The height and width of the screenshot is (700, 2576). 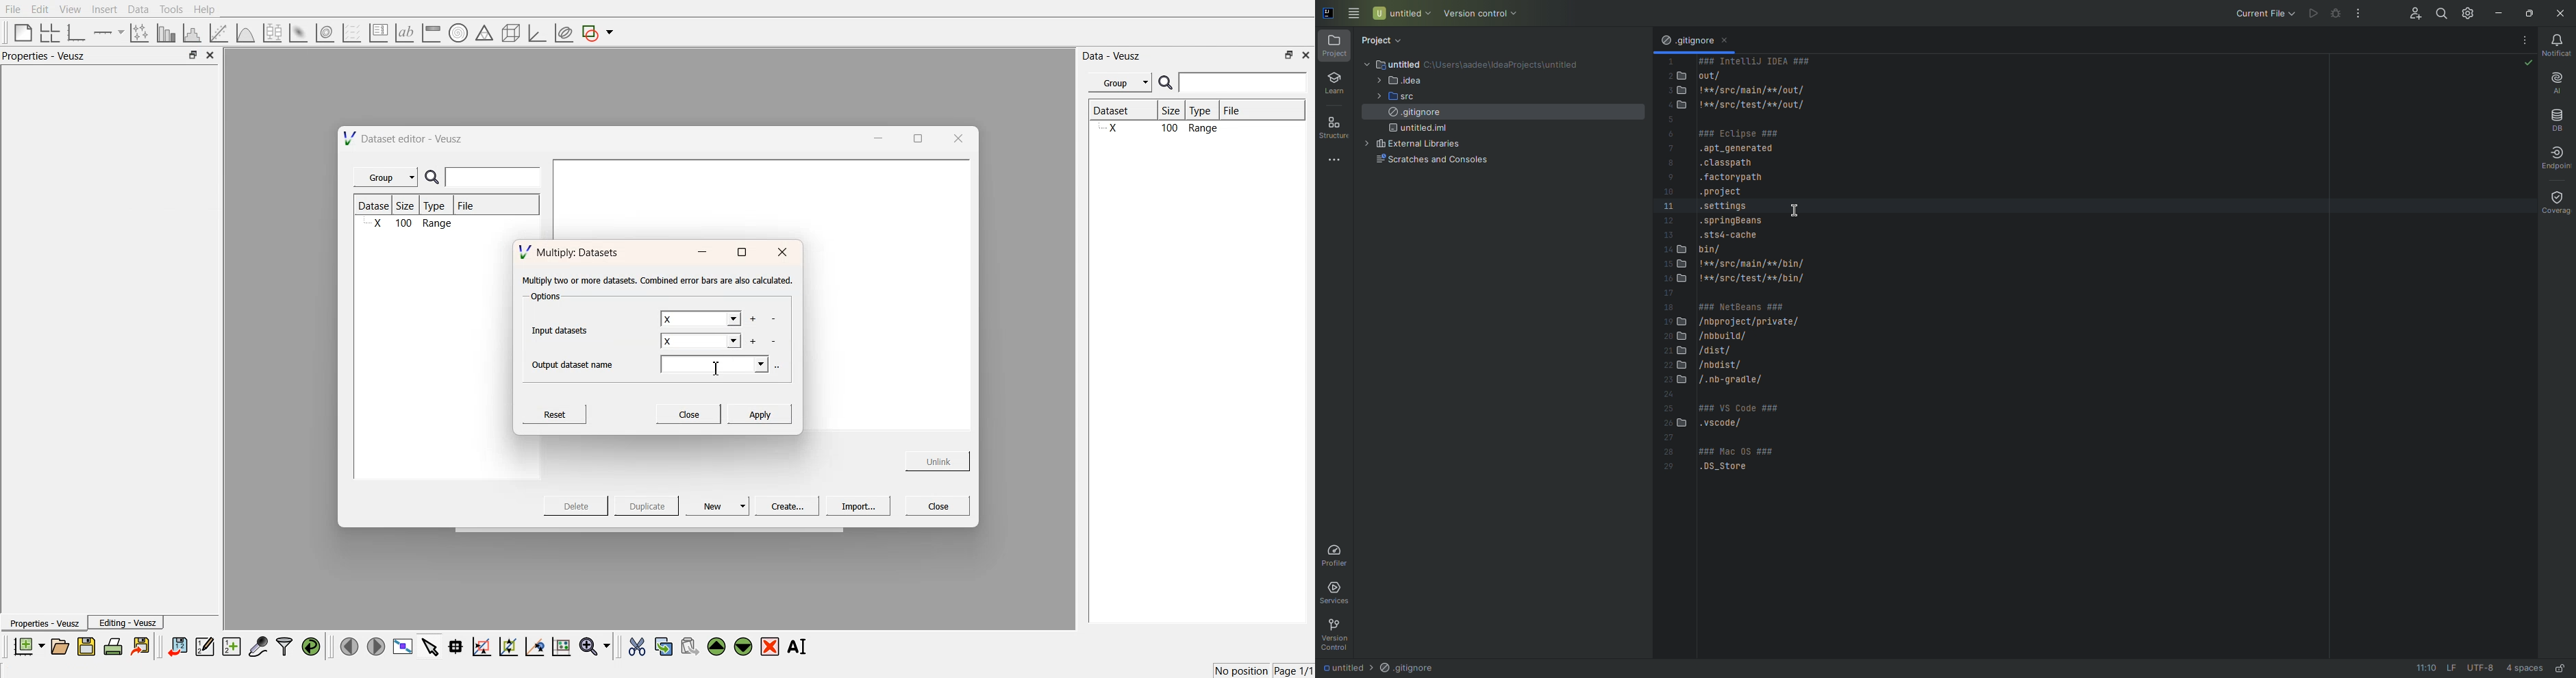 What do you see at coordinates (1431, 162) in the screenshot?
I see `Scratches and Console` at bounding box center [1431, 162].